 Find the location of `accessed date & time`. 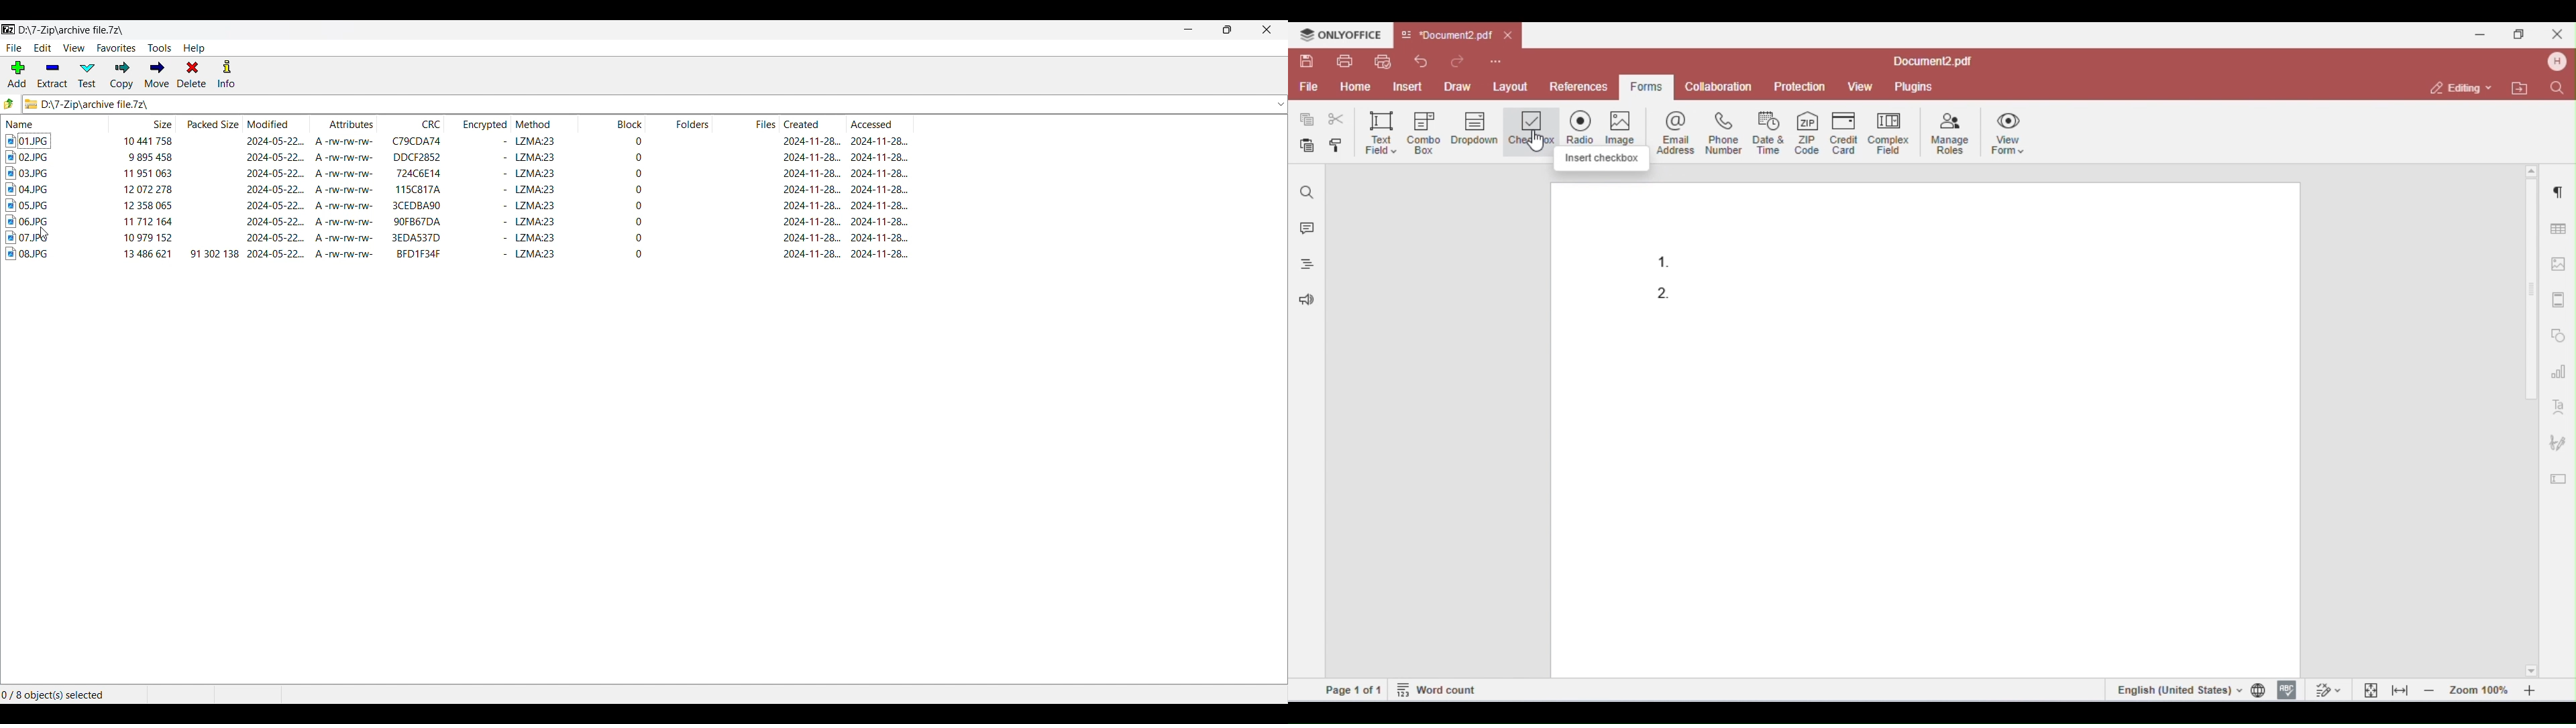

accessed date & time is located at coordinates (879, 140).